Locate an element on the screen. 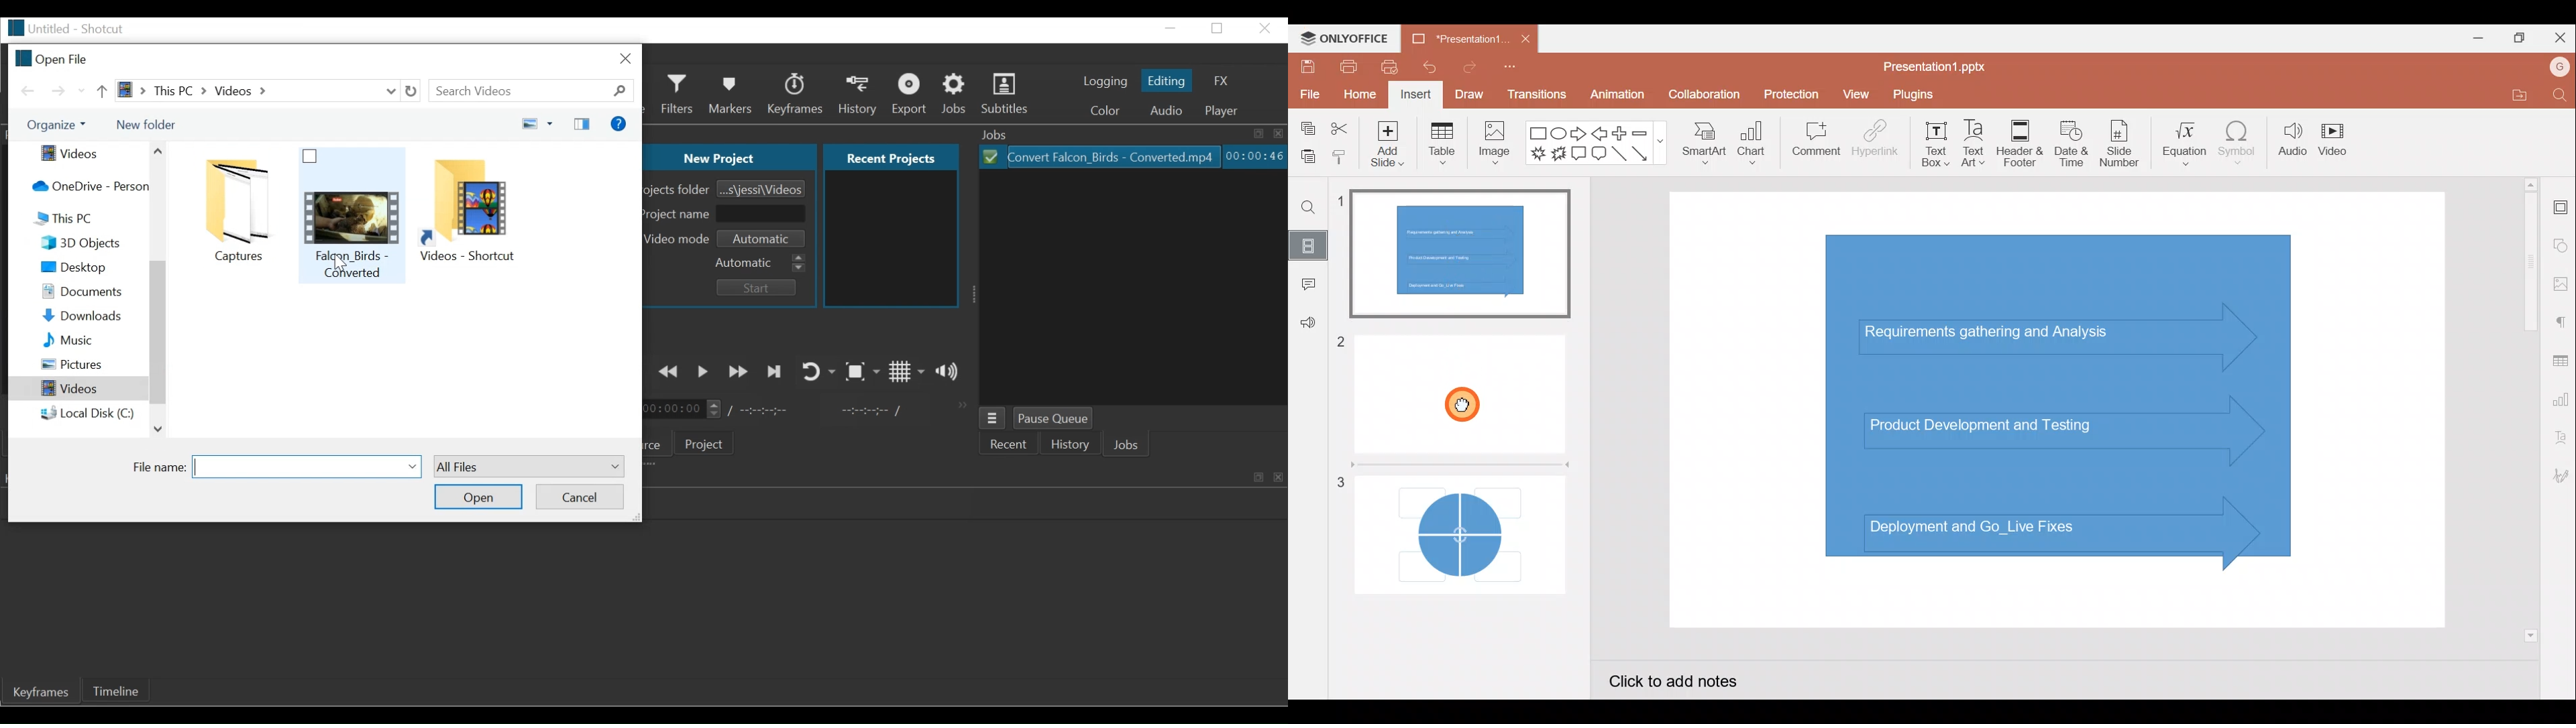 The height and width of the screenshot is (728, 2576). SmartArt is located at coordinates (1704, 148).